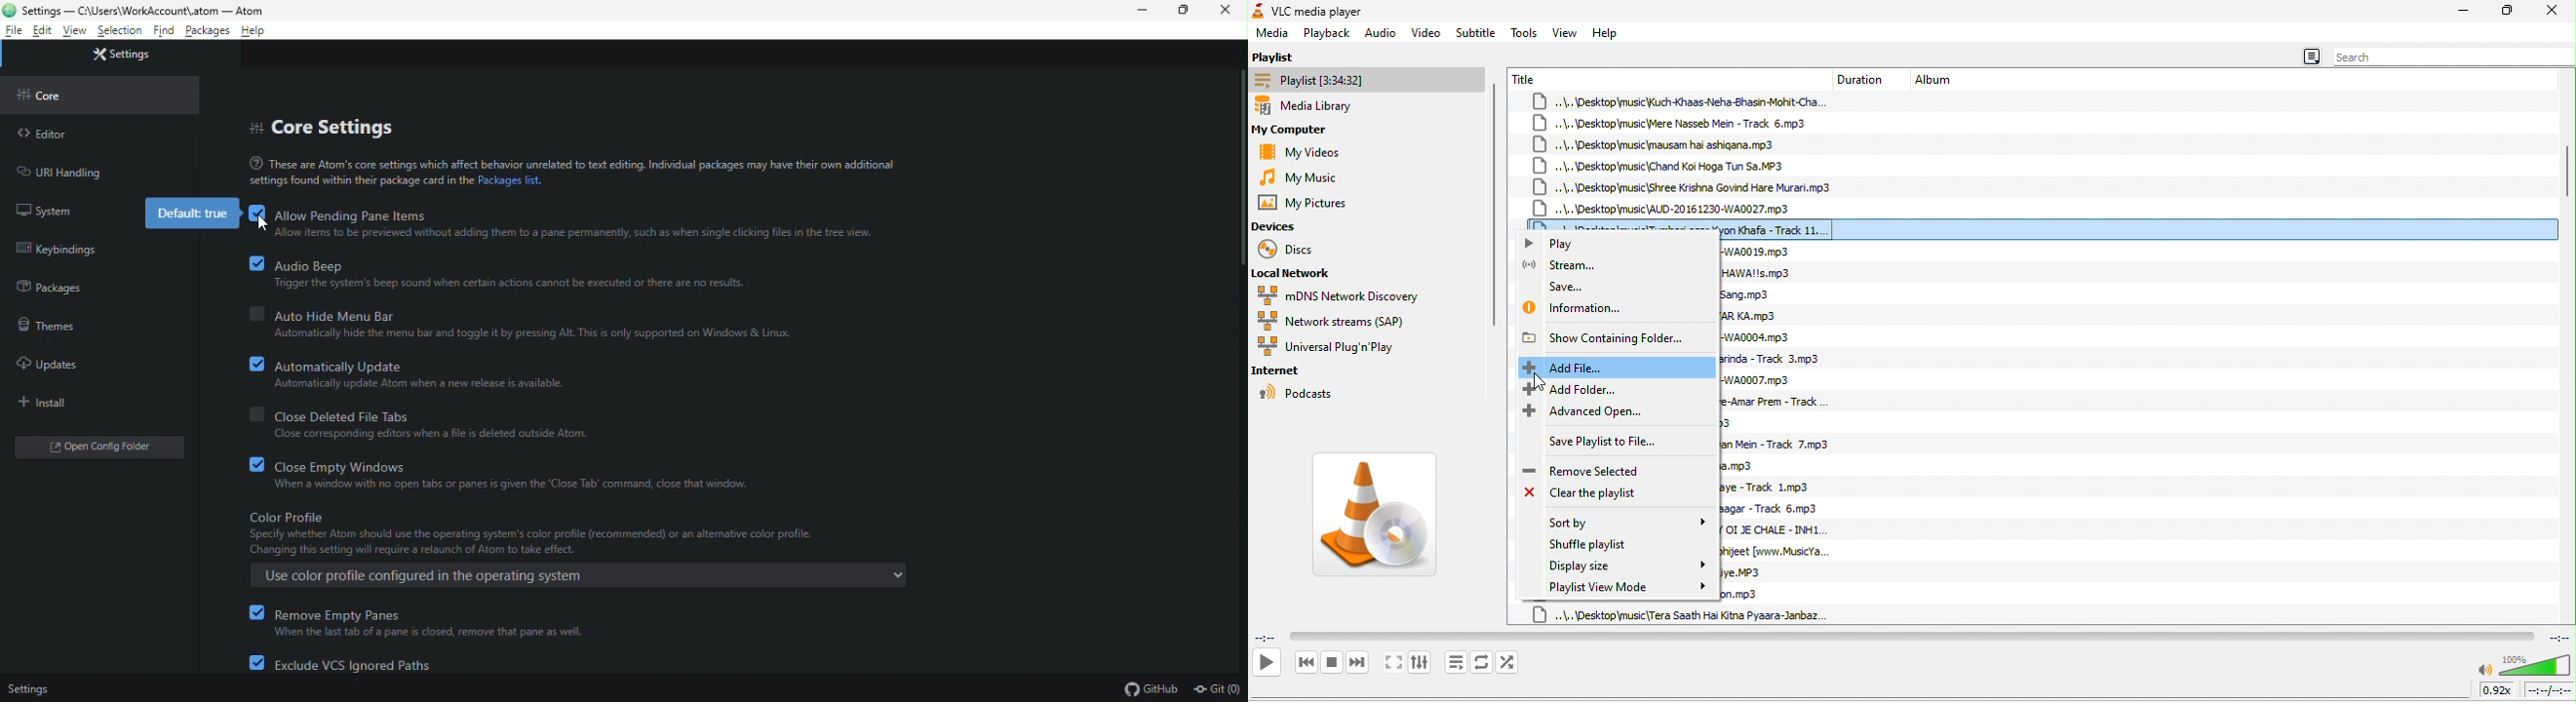  What do you see at coordinates (1589, 469) in the screenshot?
I see `remove selected` at bounding box center [1589, 469].